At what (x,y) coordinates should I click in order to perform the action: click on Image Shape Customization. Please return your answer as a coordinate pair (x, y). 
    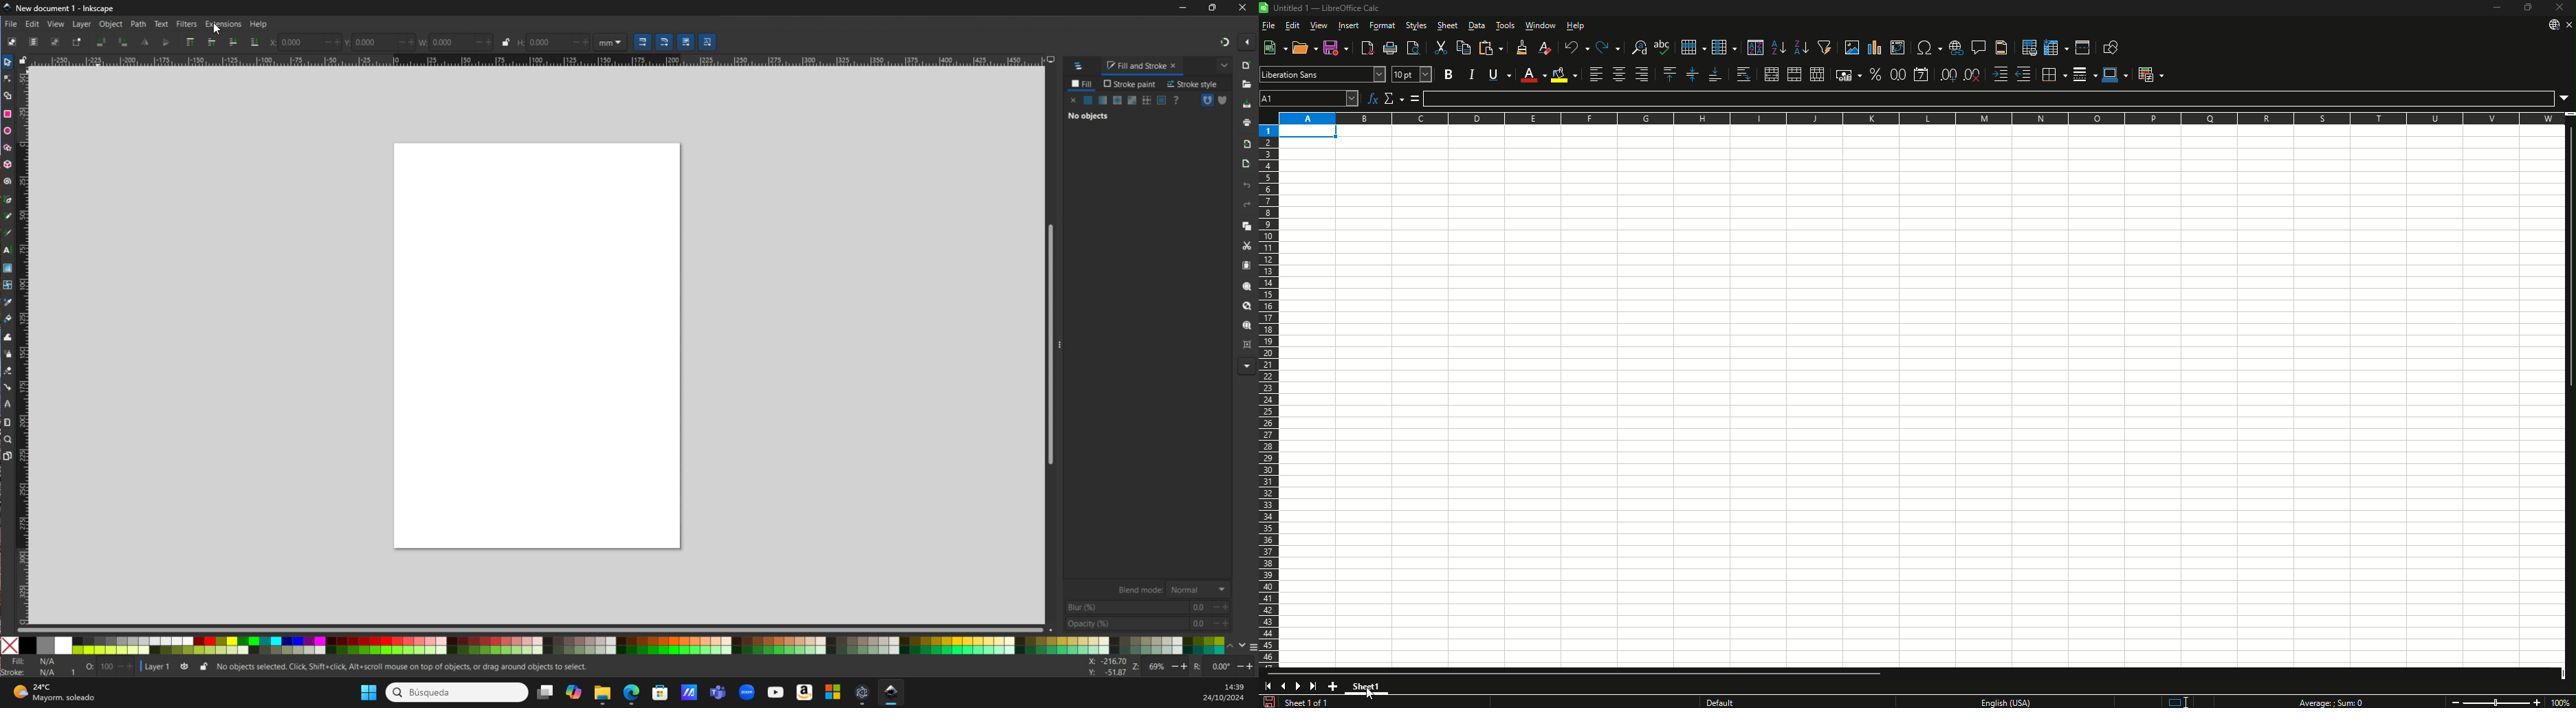
    Looking at the image, I should click on (490, 41).